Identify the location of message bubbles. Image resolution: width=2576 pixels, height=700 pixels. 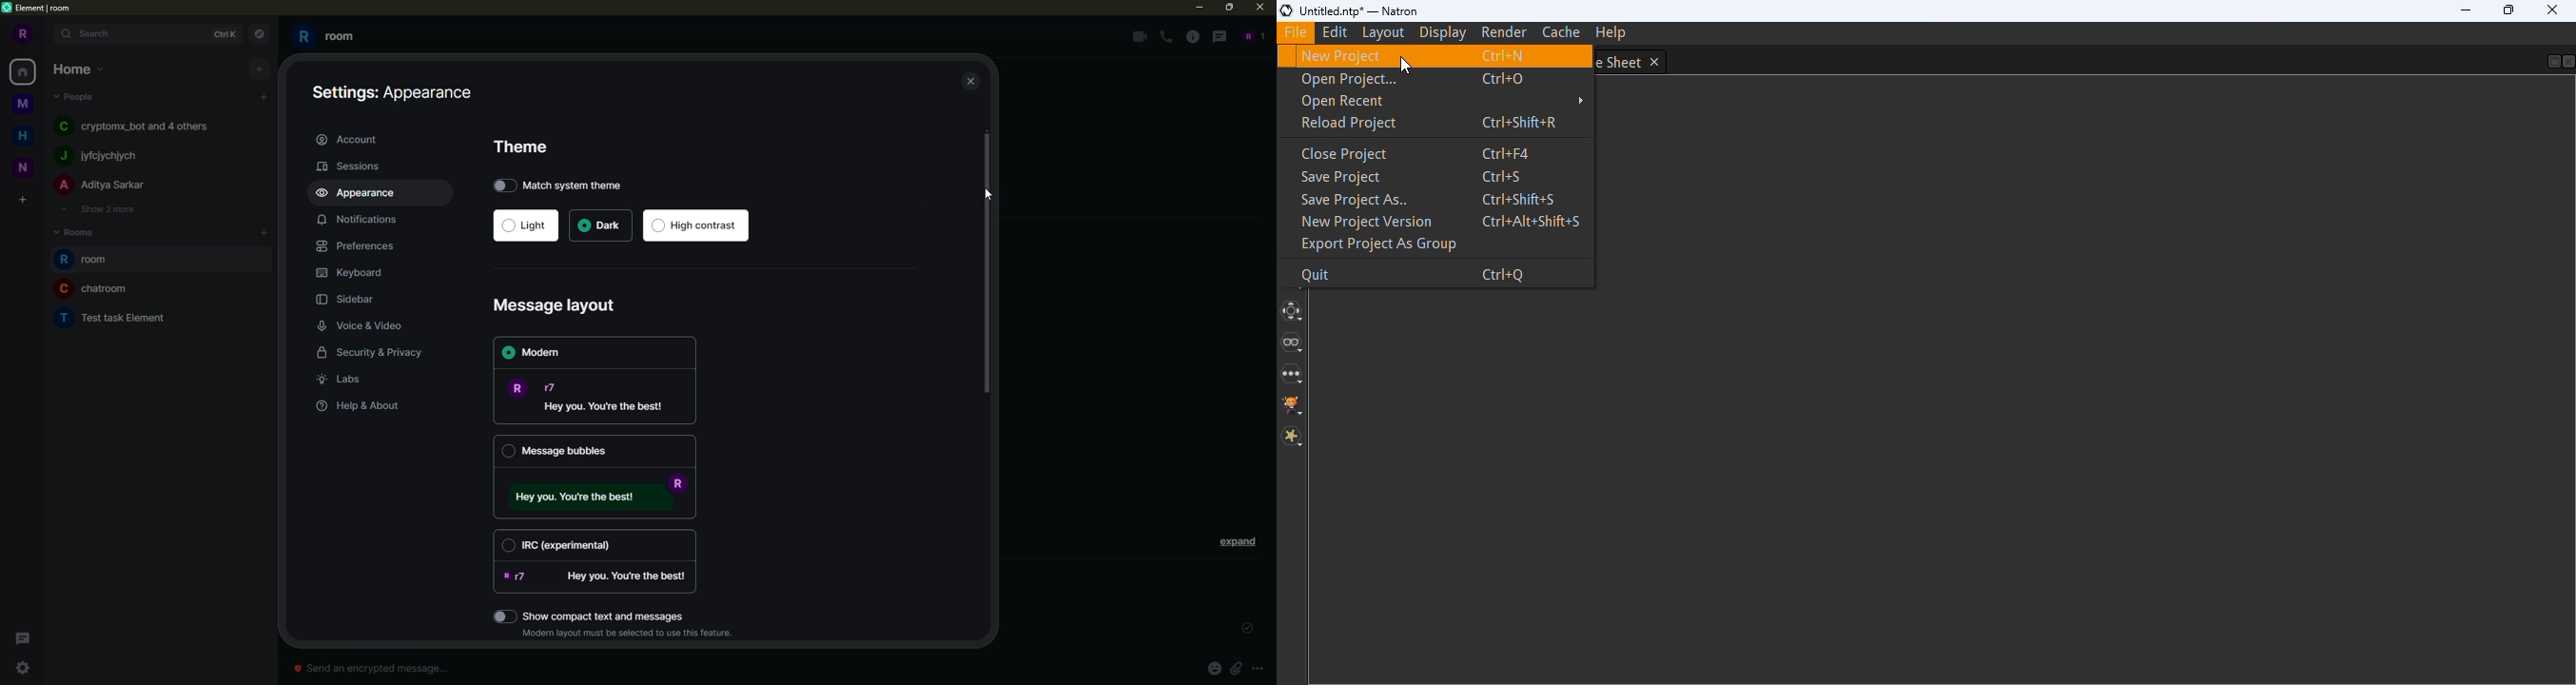
(557, 450).